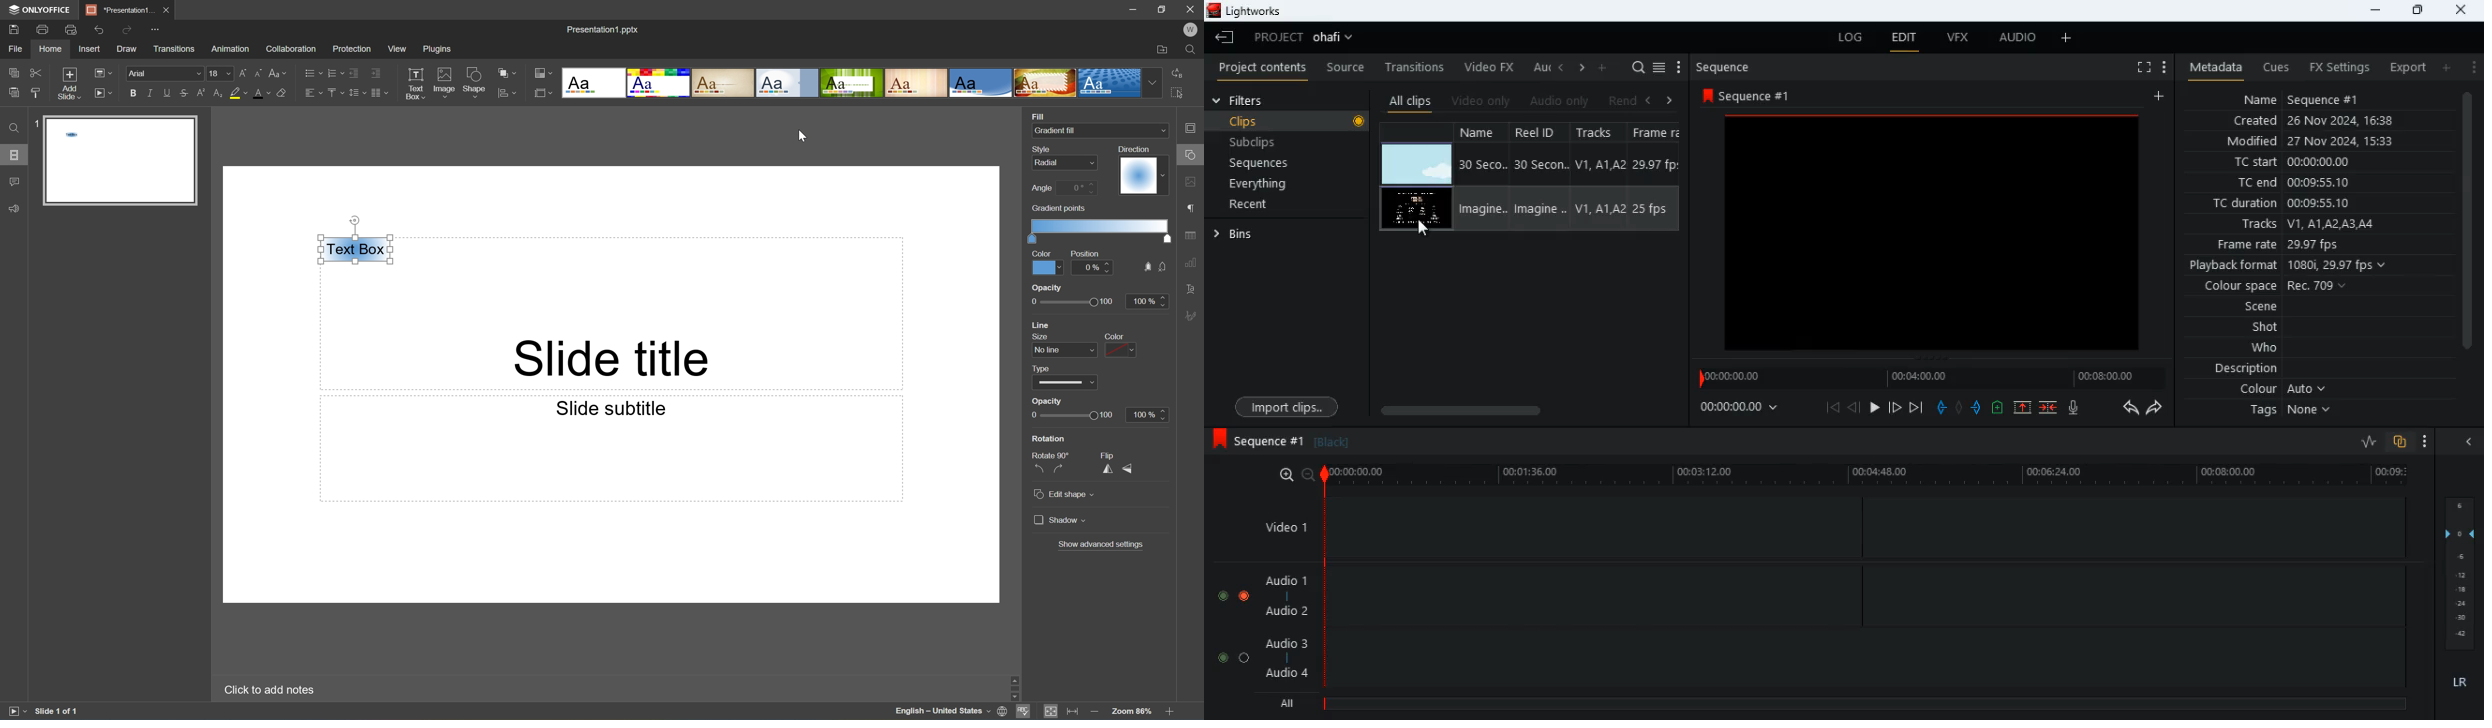  I want to click on 100%, so click(1148, 300).